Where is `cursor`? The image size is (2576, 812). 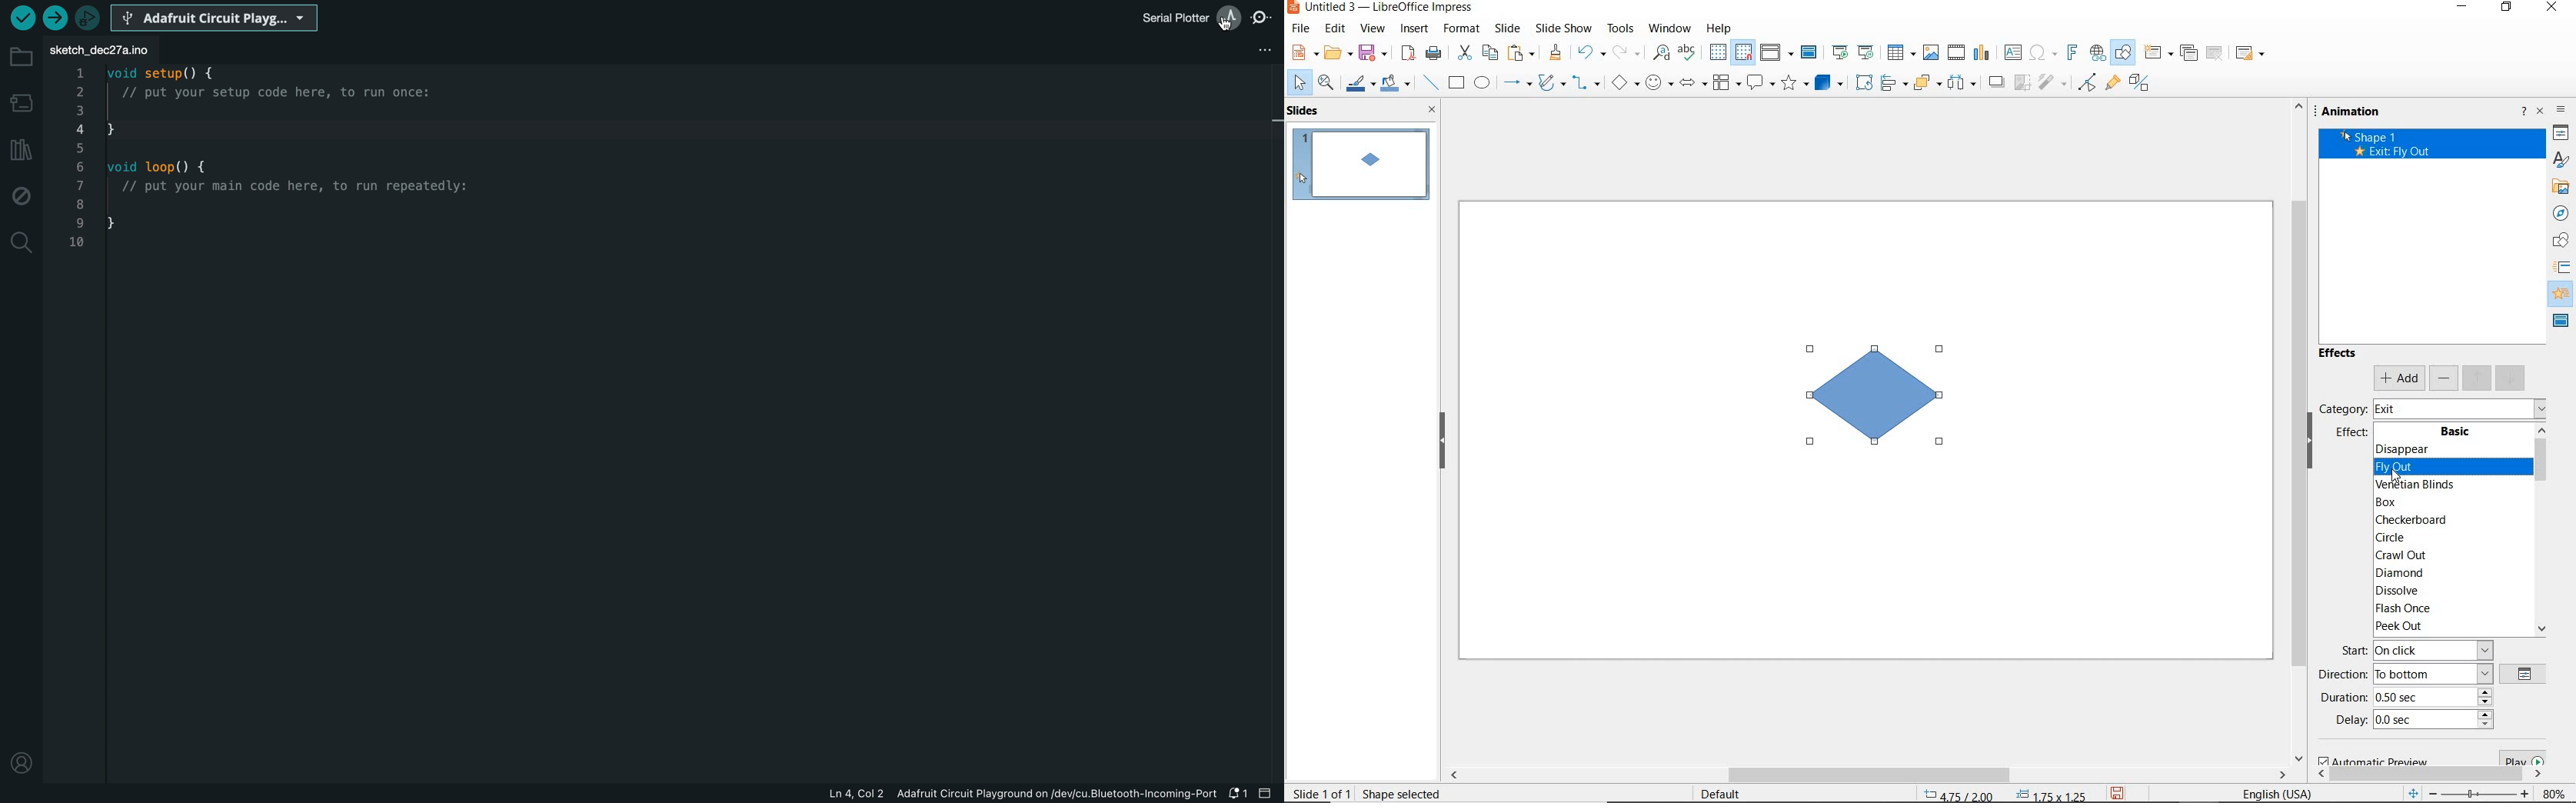 cursor is located at coordinates (2402, 479).